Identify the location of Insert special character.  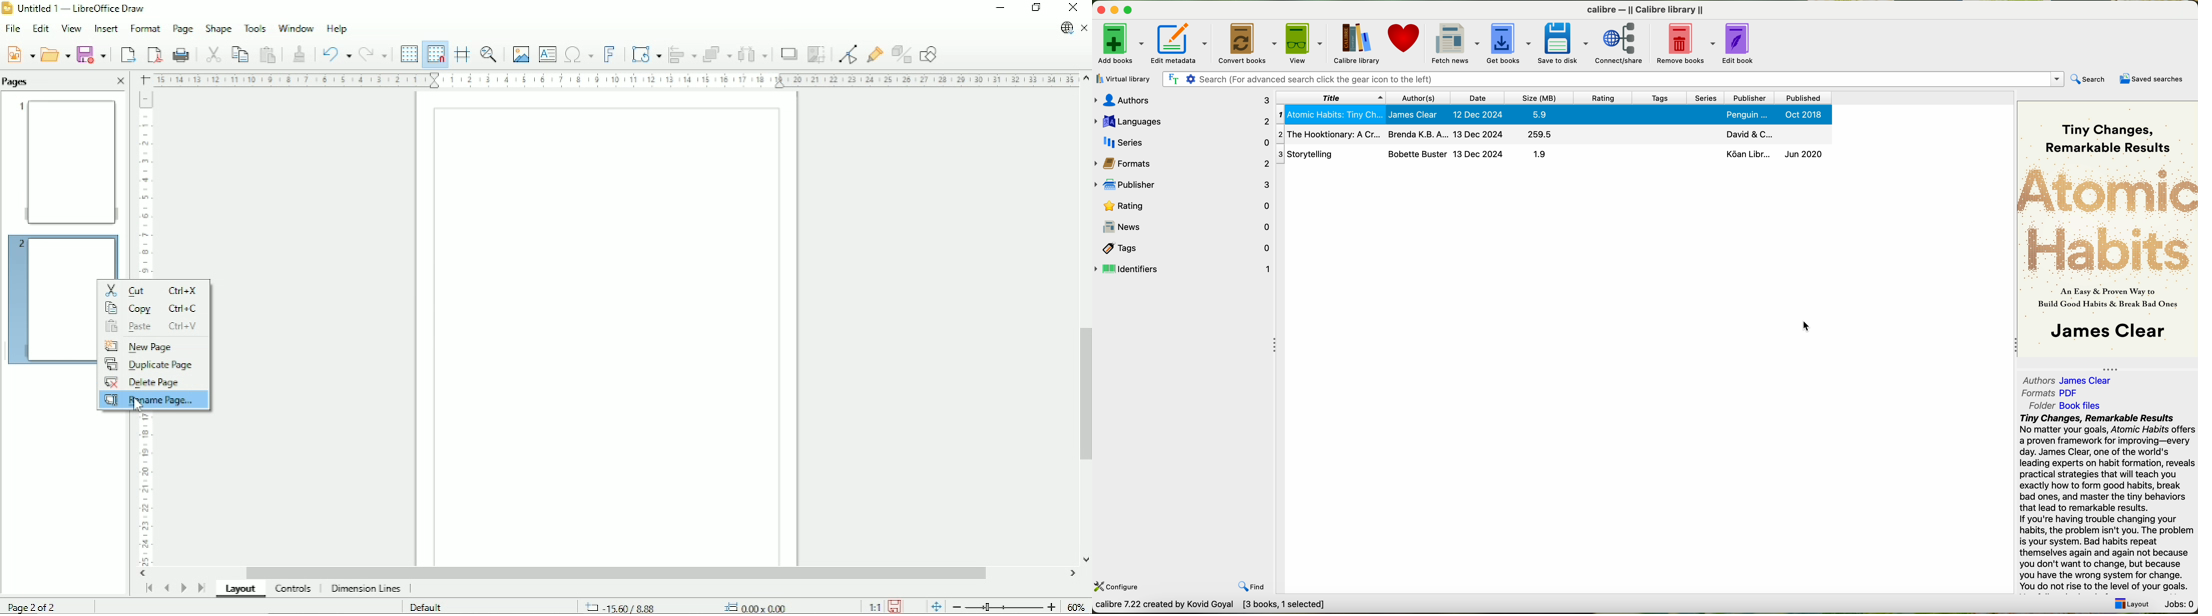
(578, 53).